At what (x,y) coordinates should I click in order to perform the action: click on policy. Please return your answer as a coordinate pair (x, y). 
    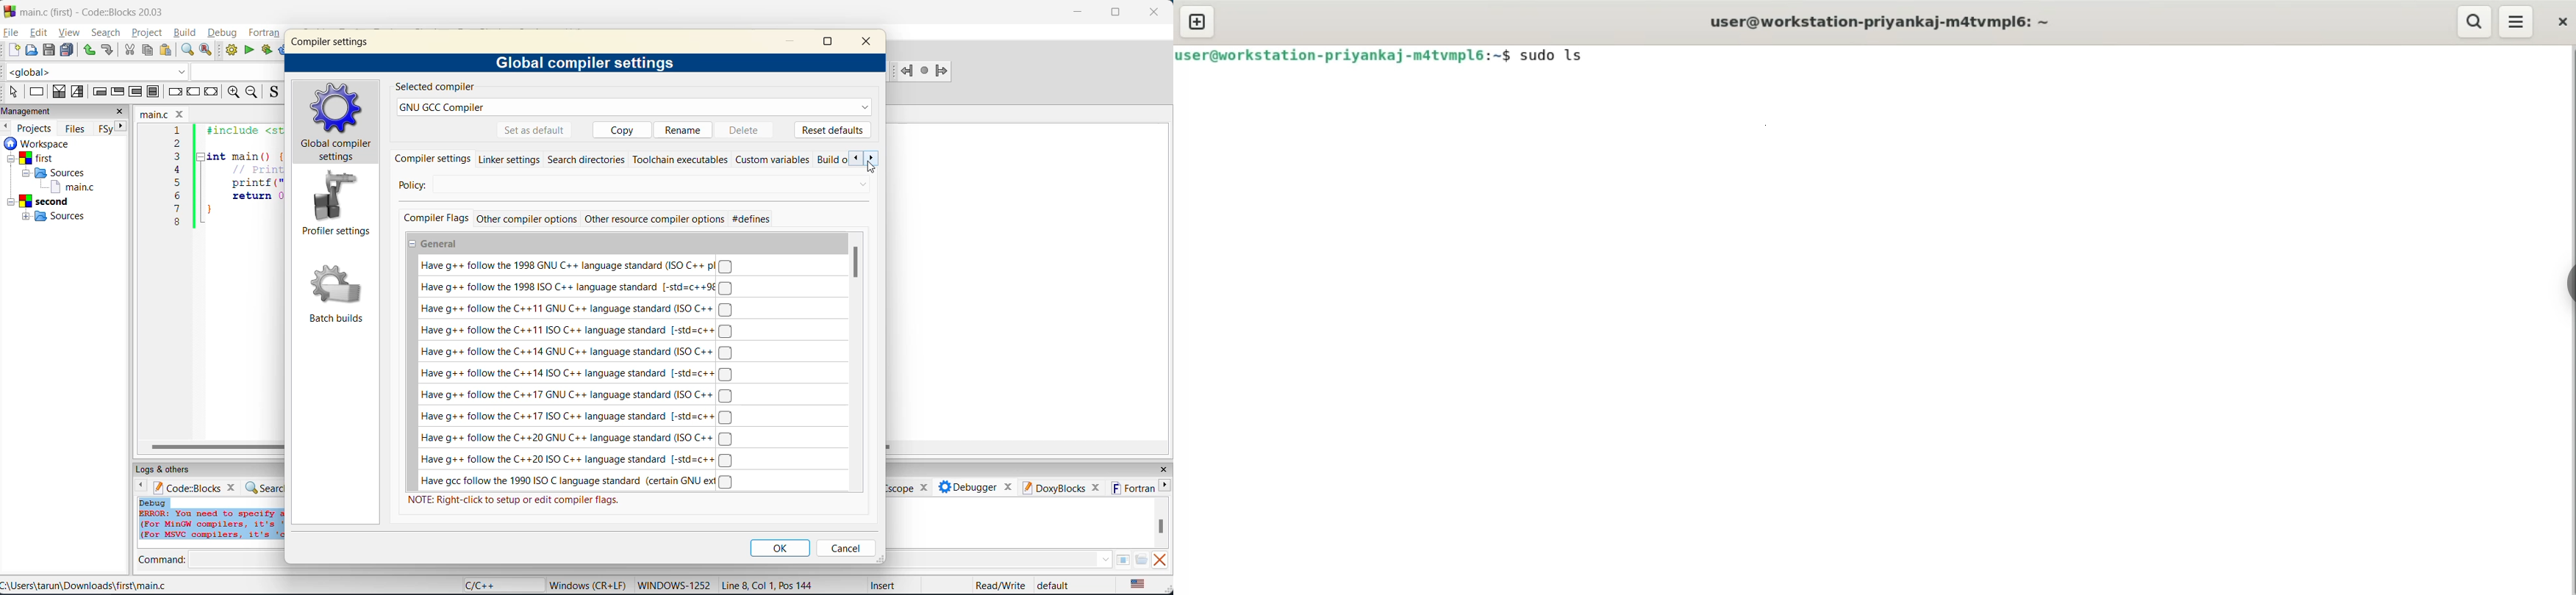
    Looking at the image, I should click on (626, 185).